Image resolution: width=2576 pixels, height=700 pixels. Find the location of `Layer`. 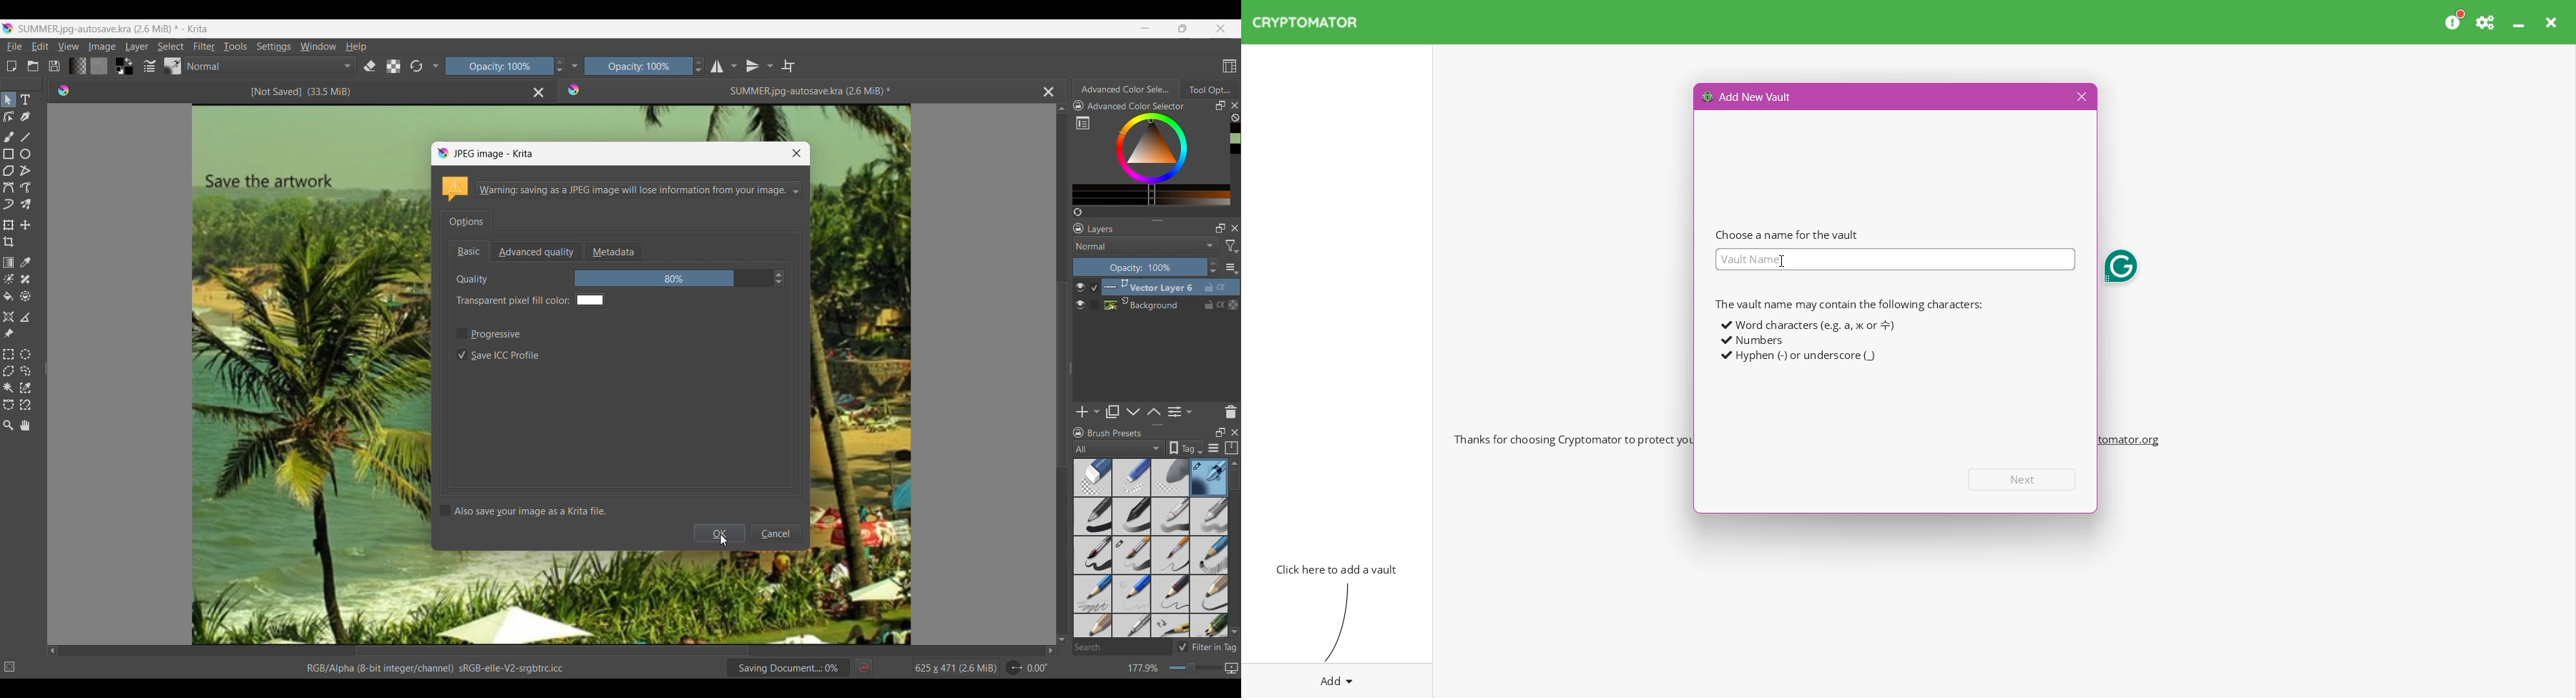

Layer is located at coordinates (136, 46).